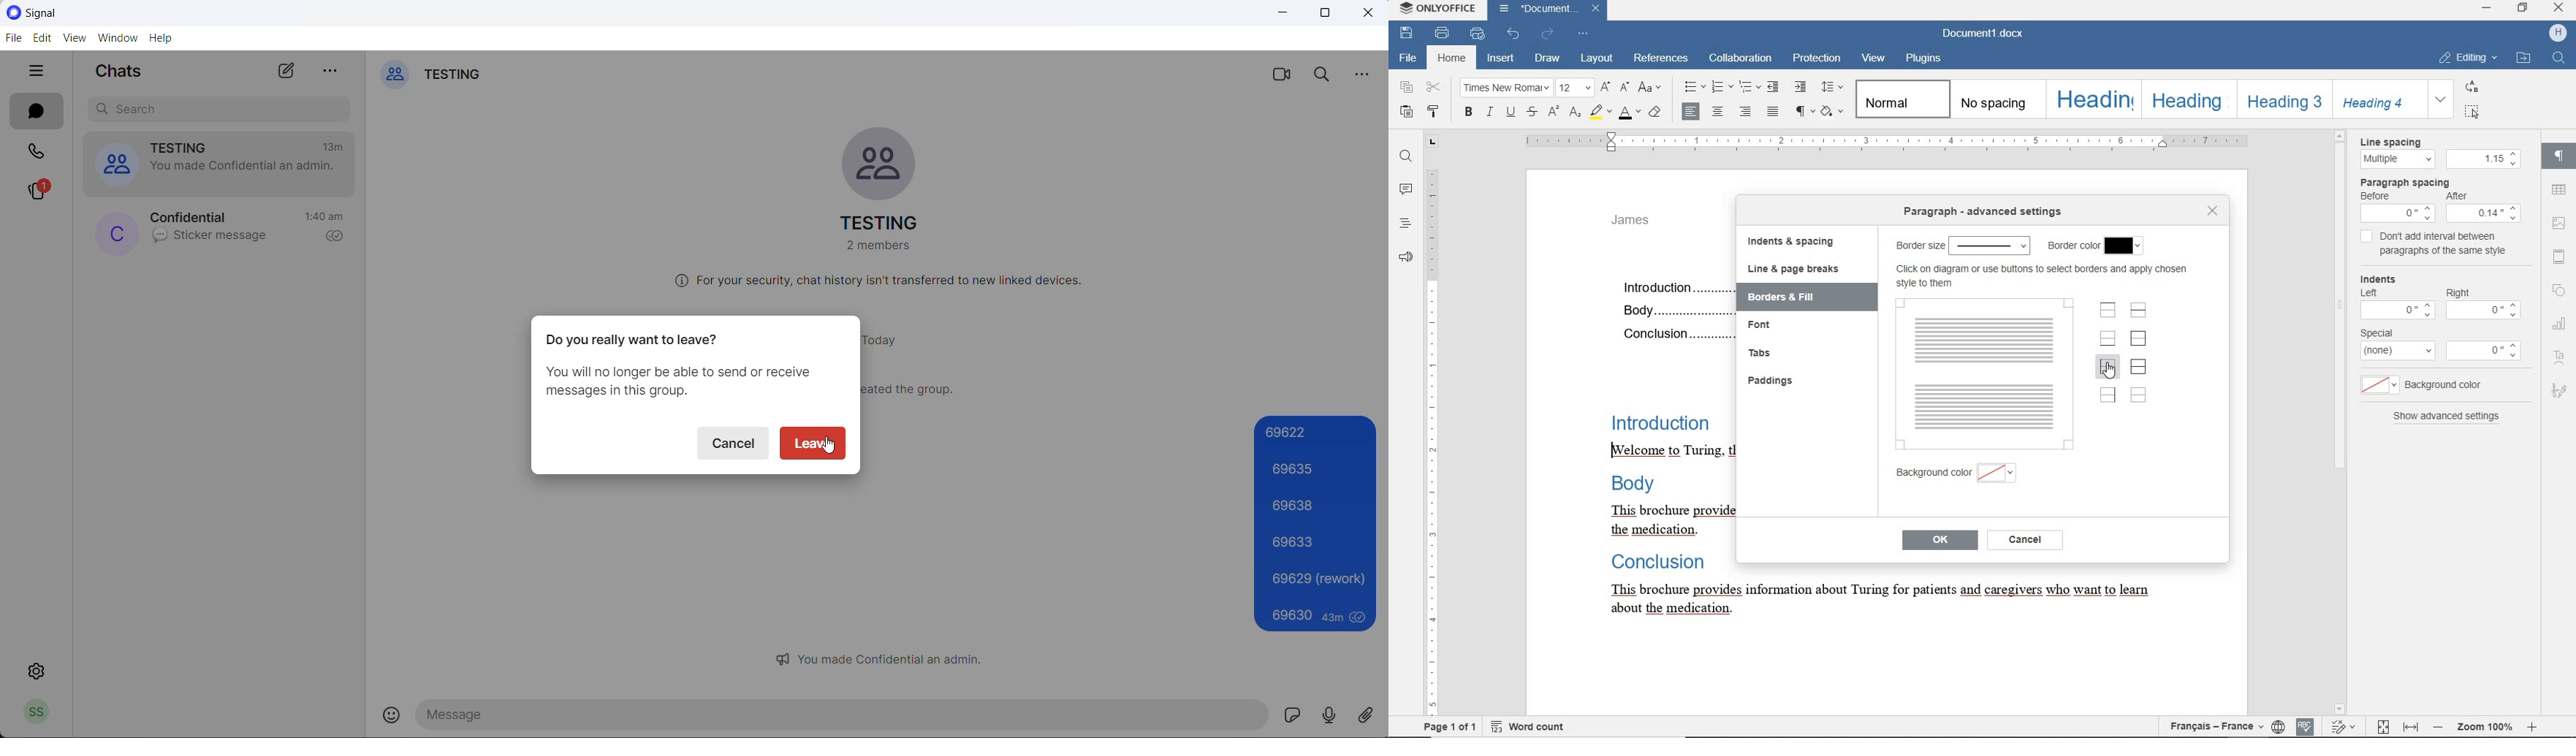 The height and width of the screenshot is (756, 2576). I want to click on border color, so click(2074, 245).